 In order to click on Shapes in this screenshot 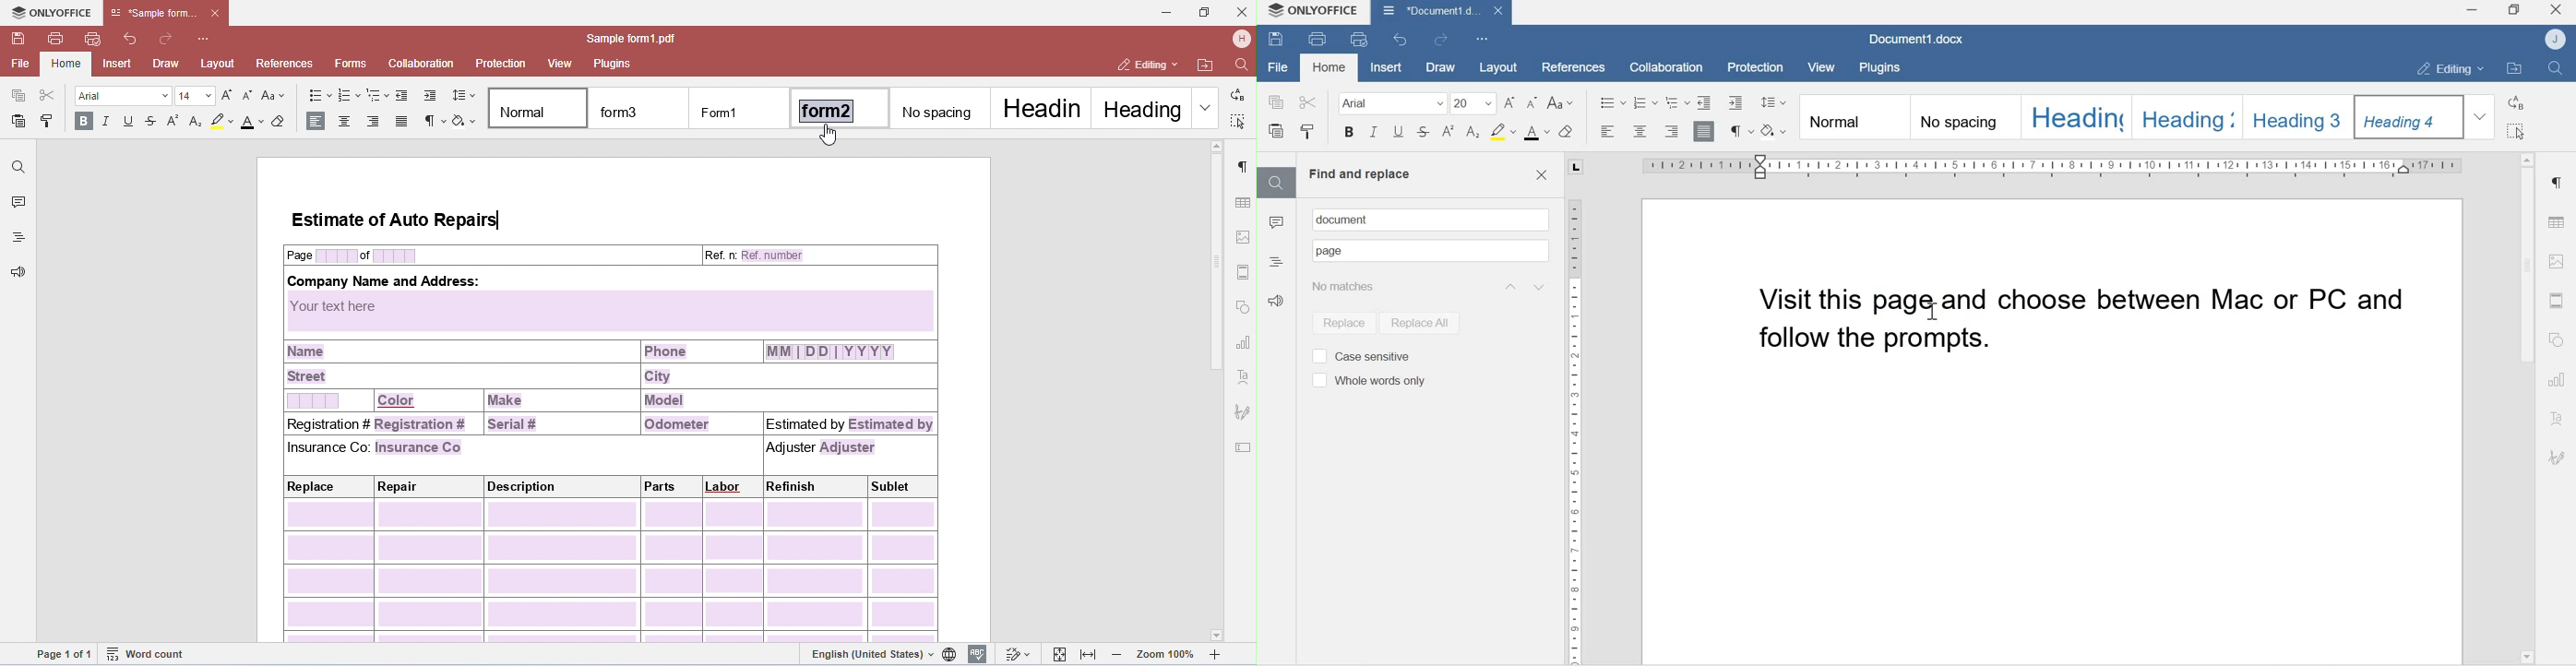, I will do `click(2559, 341)`.